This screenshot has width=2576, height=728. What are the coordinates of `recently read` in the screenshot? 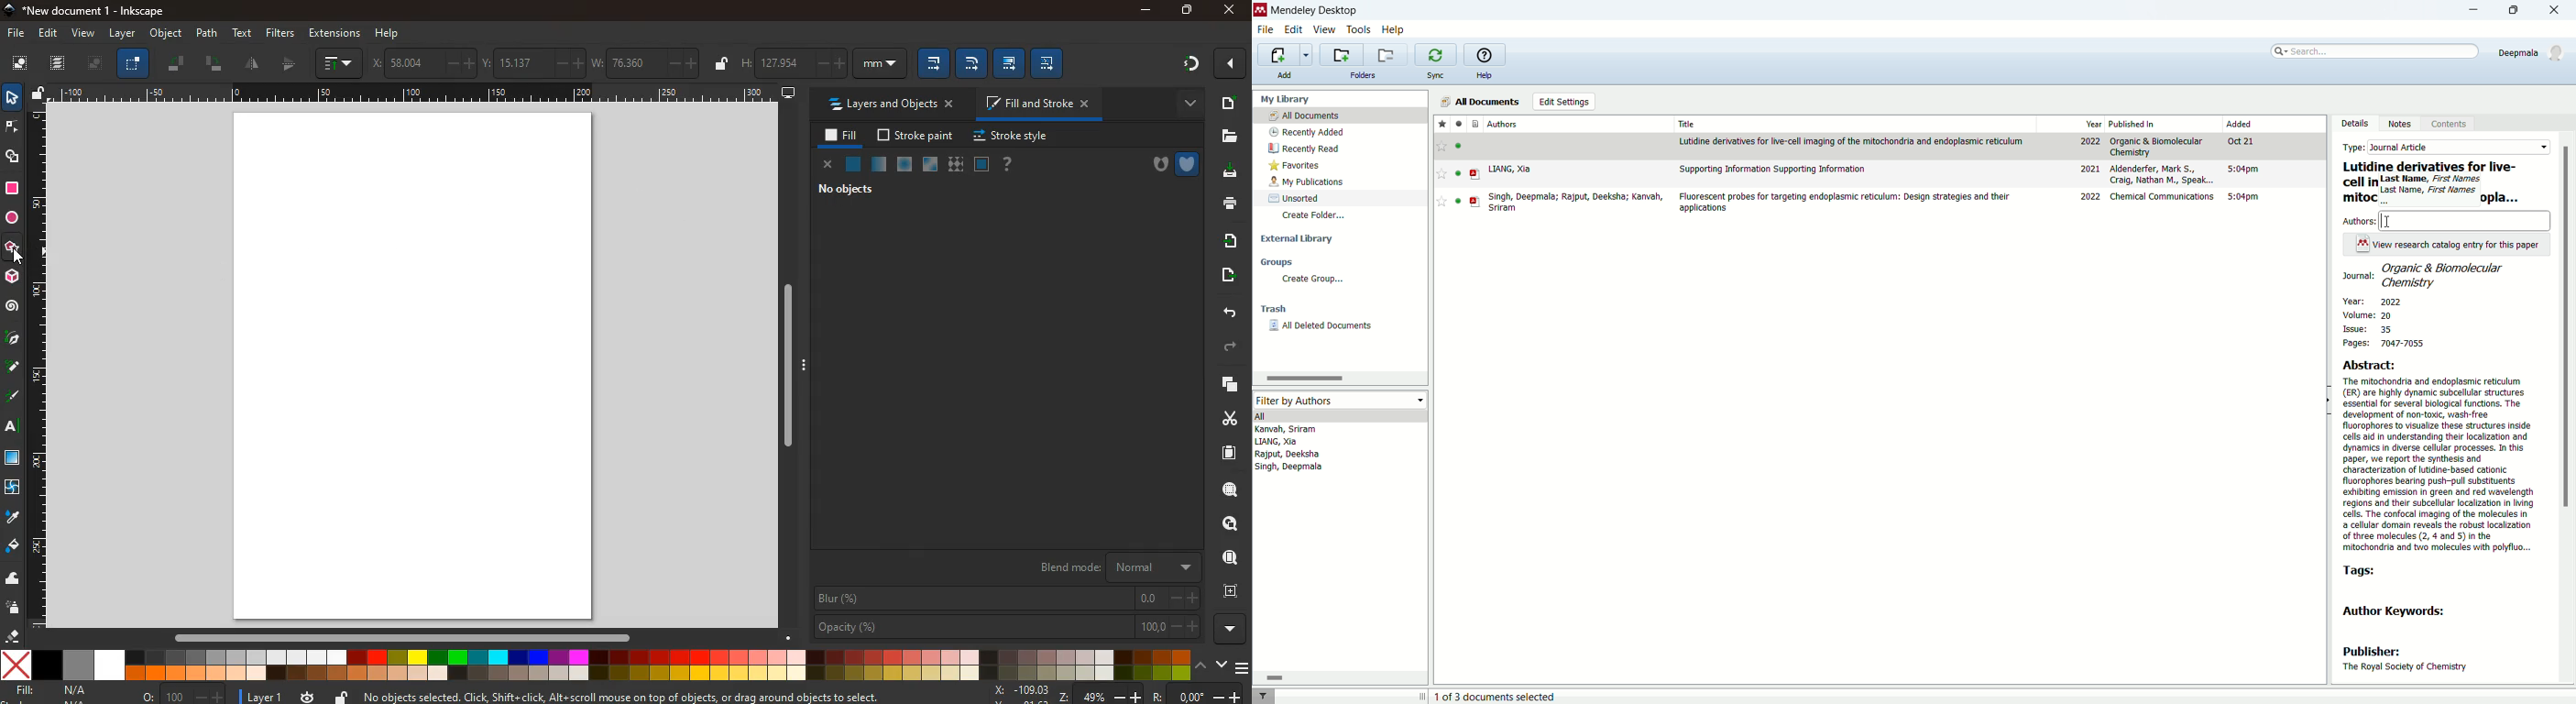 It's located at (1310, 148).